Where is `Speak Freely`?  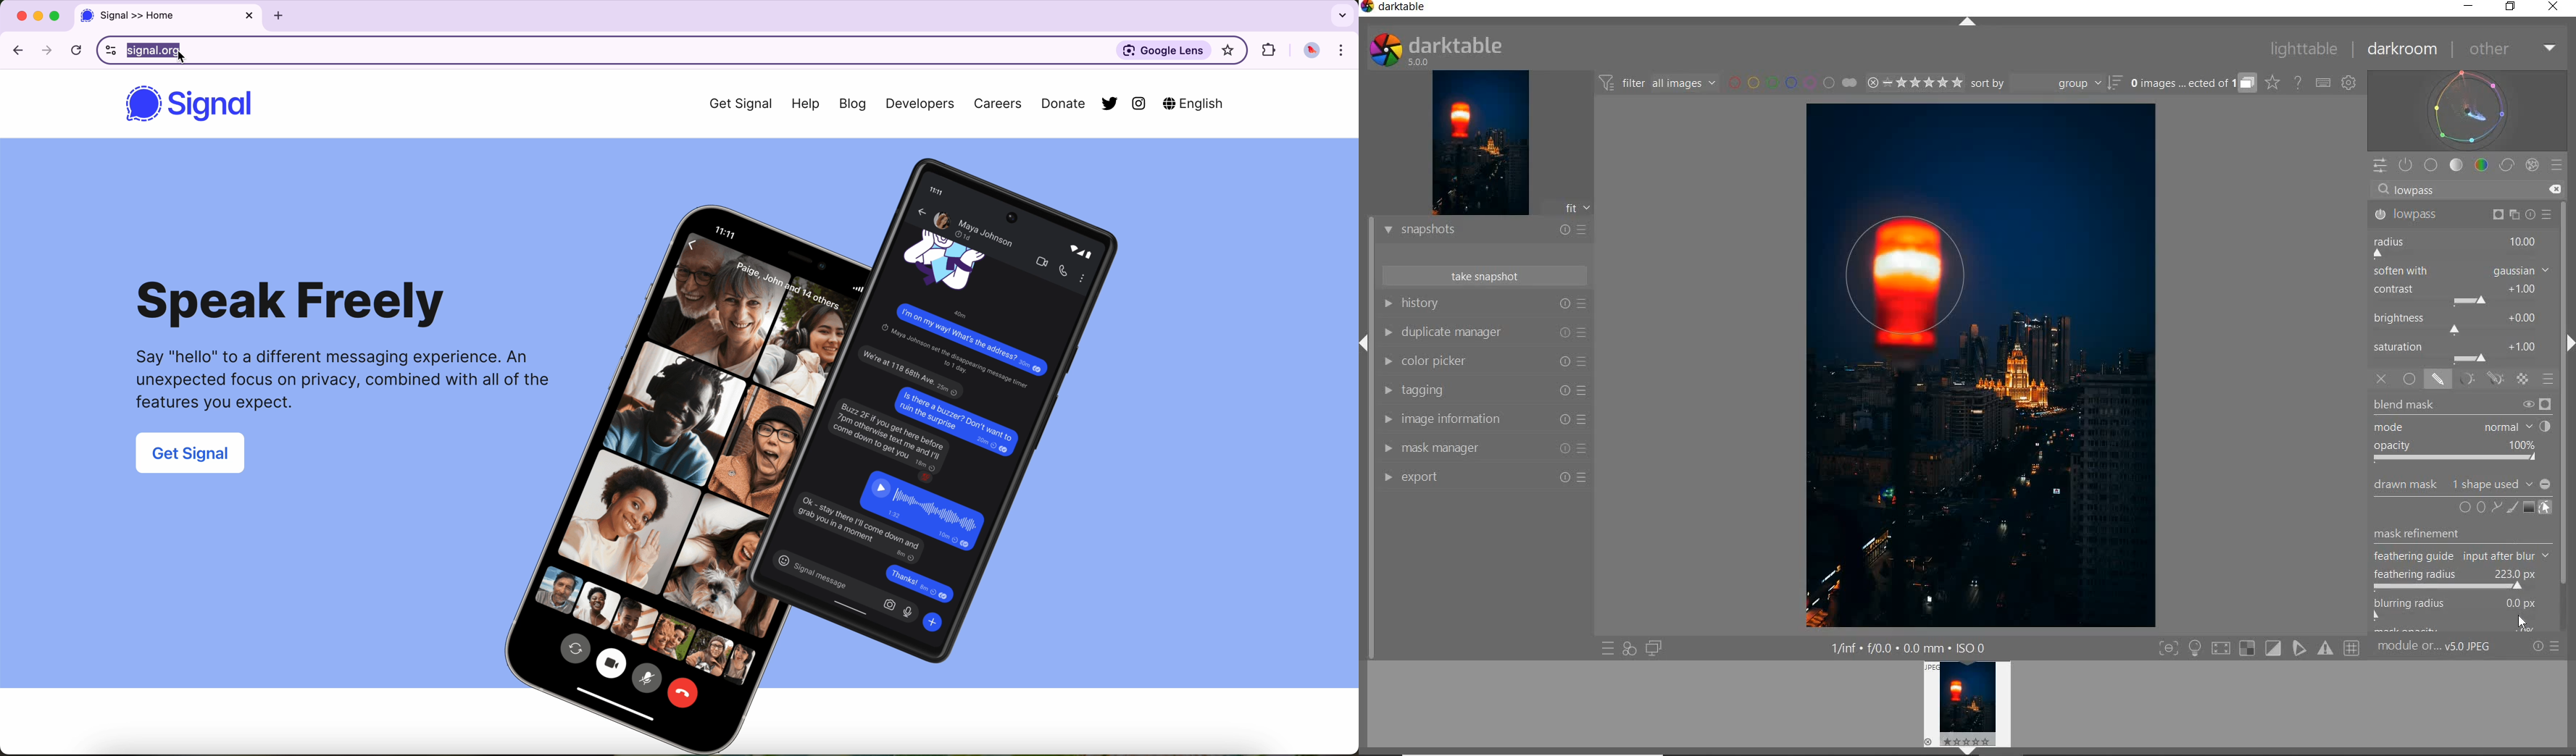
Speak Freely is located at coordinates (295, 303).